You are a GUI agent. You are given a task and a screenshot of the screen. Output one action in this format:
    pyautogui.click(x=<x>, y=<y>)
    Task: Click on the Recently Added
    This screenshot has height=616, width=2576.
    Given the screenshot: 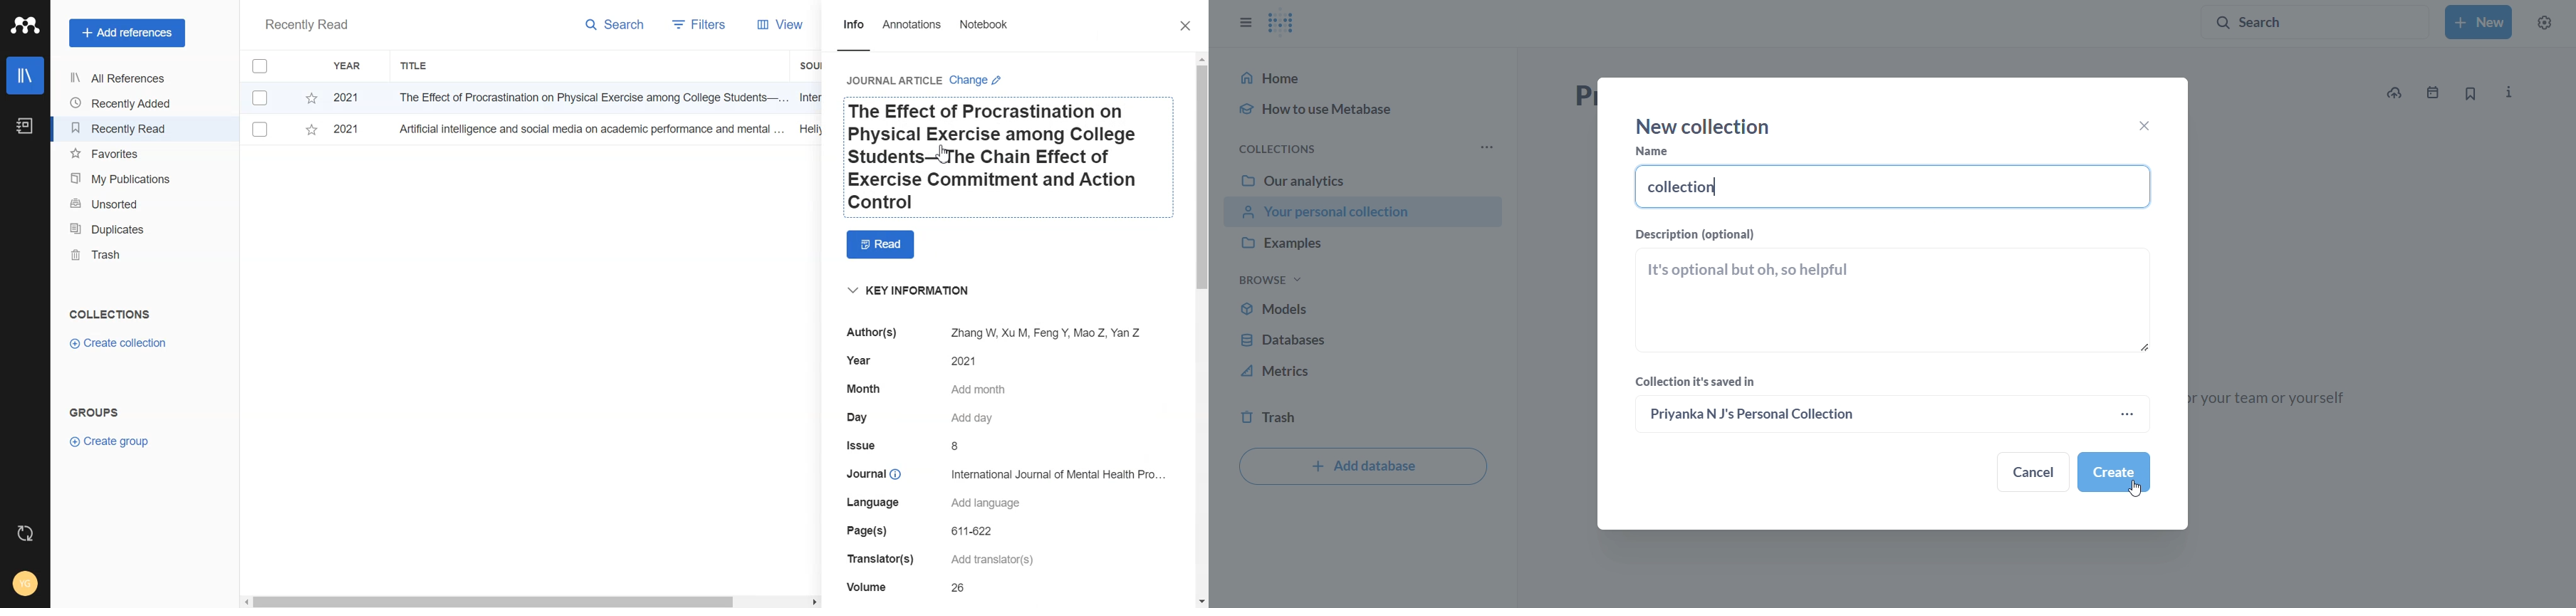 What is the action you would take?
    pyautogui.click(x=123, y=103)
    